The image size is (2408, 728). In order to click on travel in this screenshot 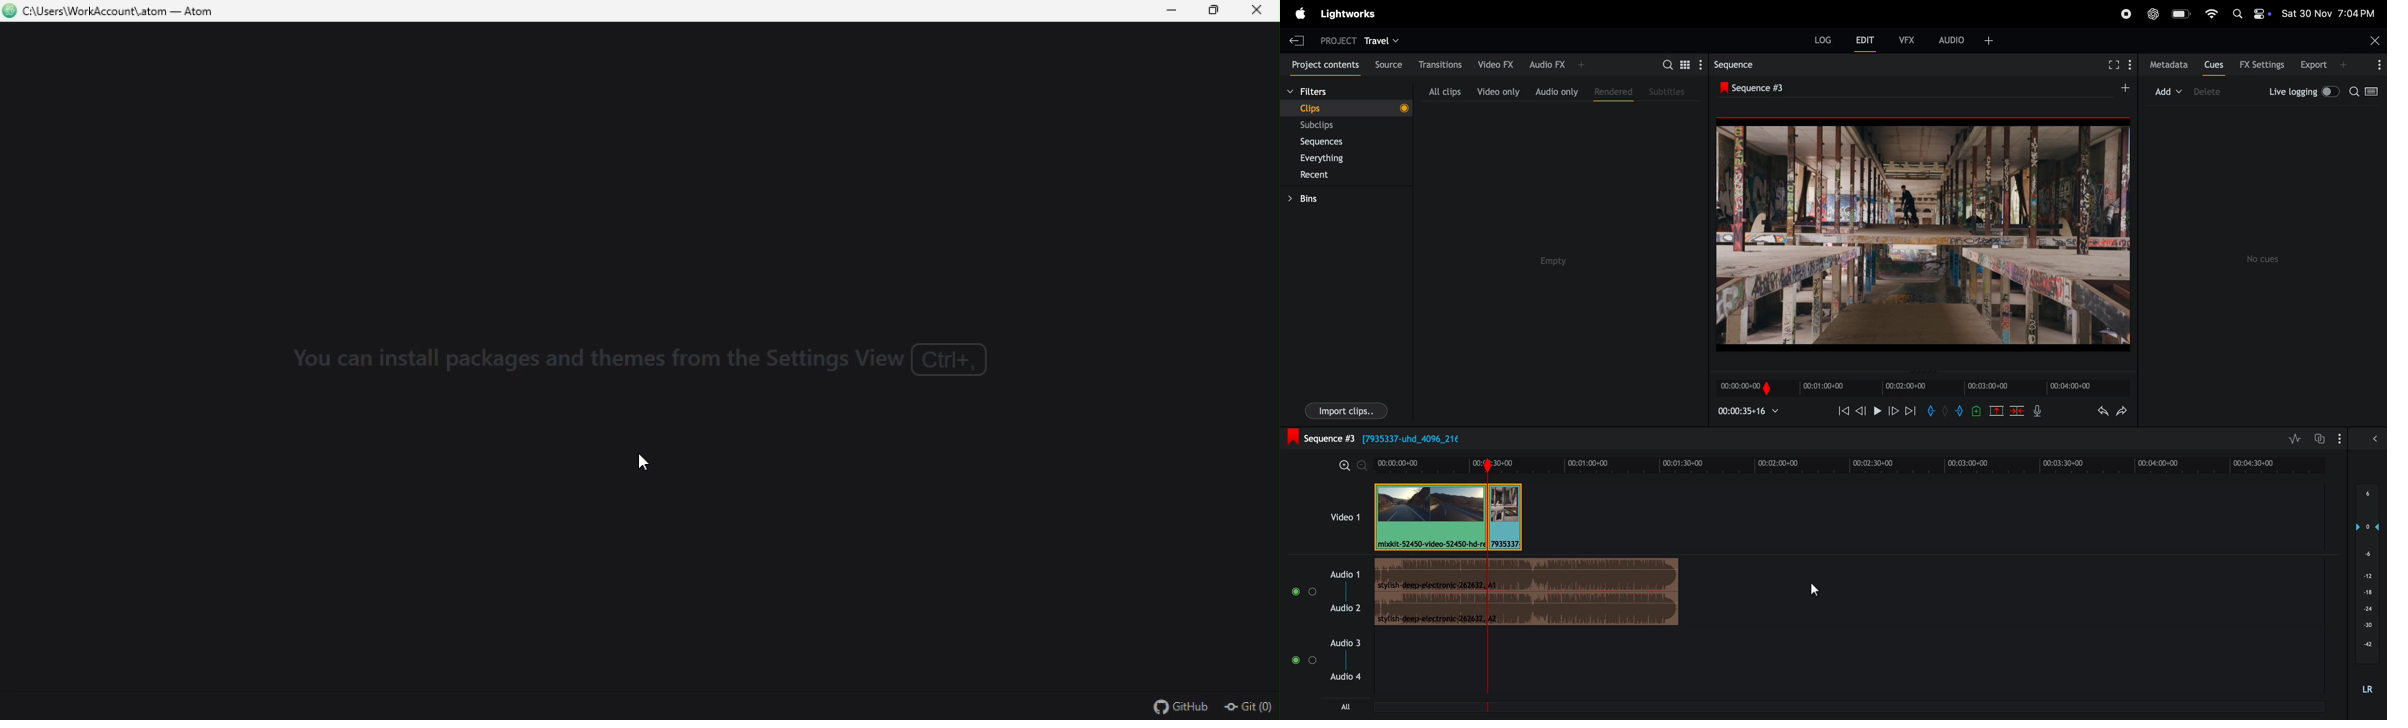, I will do `click(1384, 40)`.